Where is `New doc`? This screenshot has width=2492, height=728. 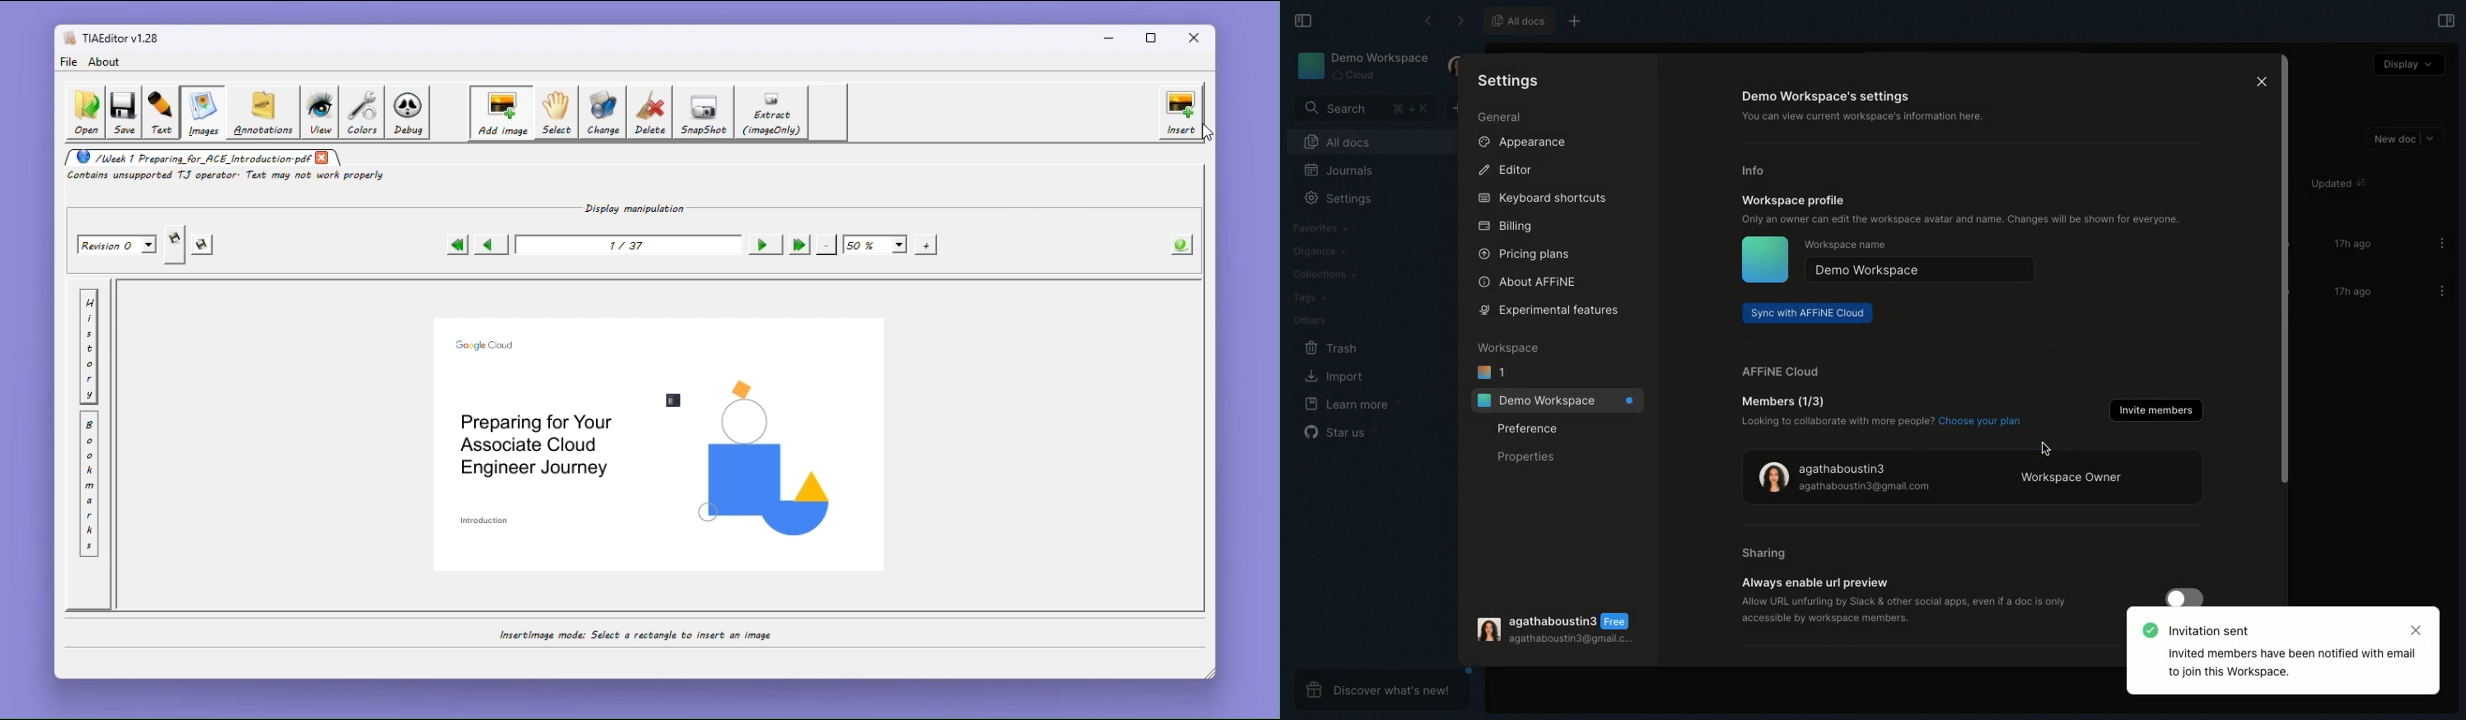 New doc is located at coordinates (1461, 109).